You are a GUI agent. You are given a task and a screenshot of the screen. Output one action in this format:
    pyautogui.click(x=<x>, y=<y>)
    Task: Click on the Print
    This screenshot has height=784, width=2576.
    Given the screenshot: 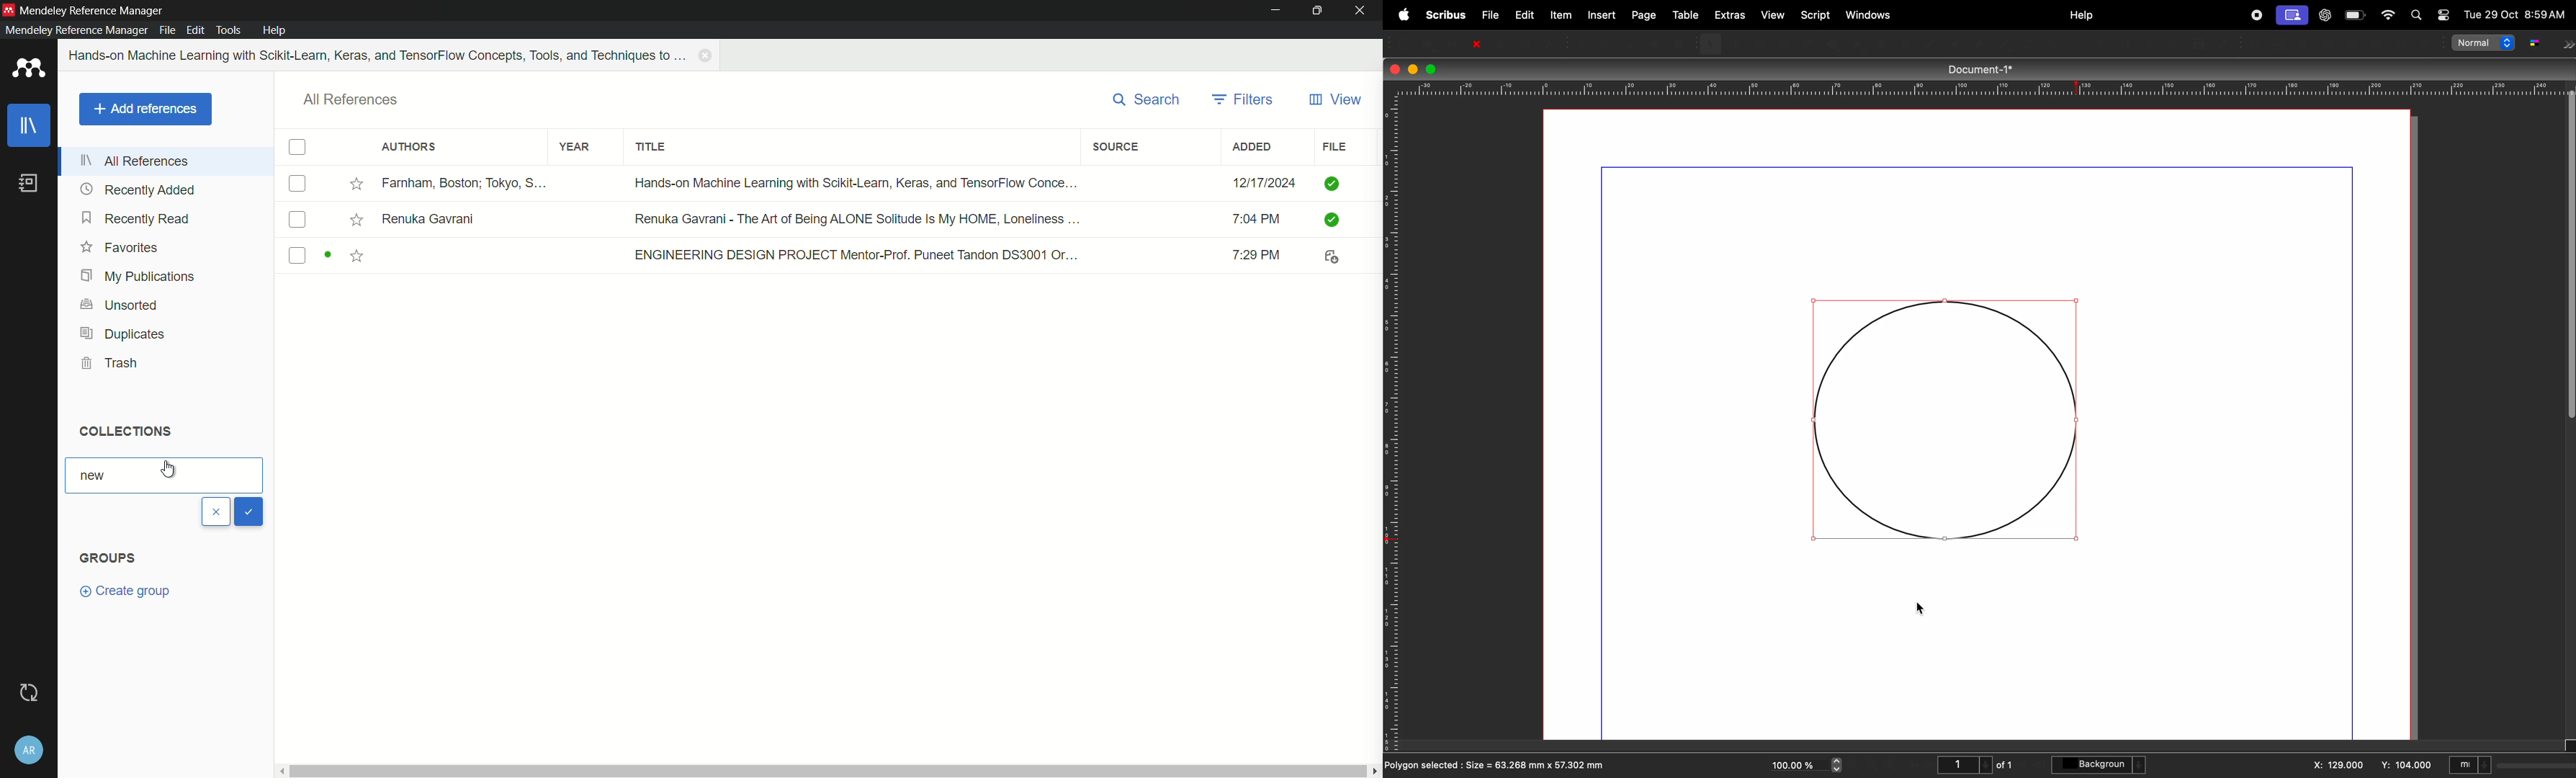 What is the action you would take?
    pyautogui.click(x=1499, y=43)
    